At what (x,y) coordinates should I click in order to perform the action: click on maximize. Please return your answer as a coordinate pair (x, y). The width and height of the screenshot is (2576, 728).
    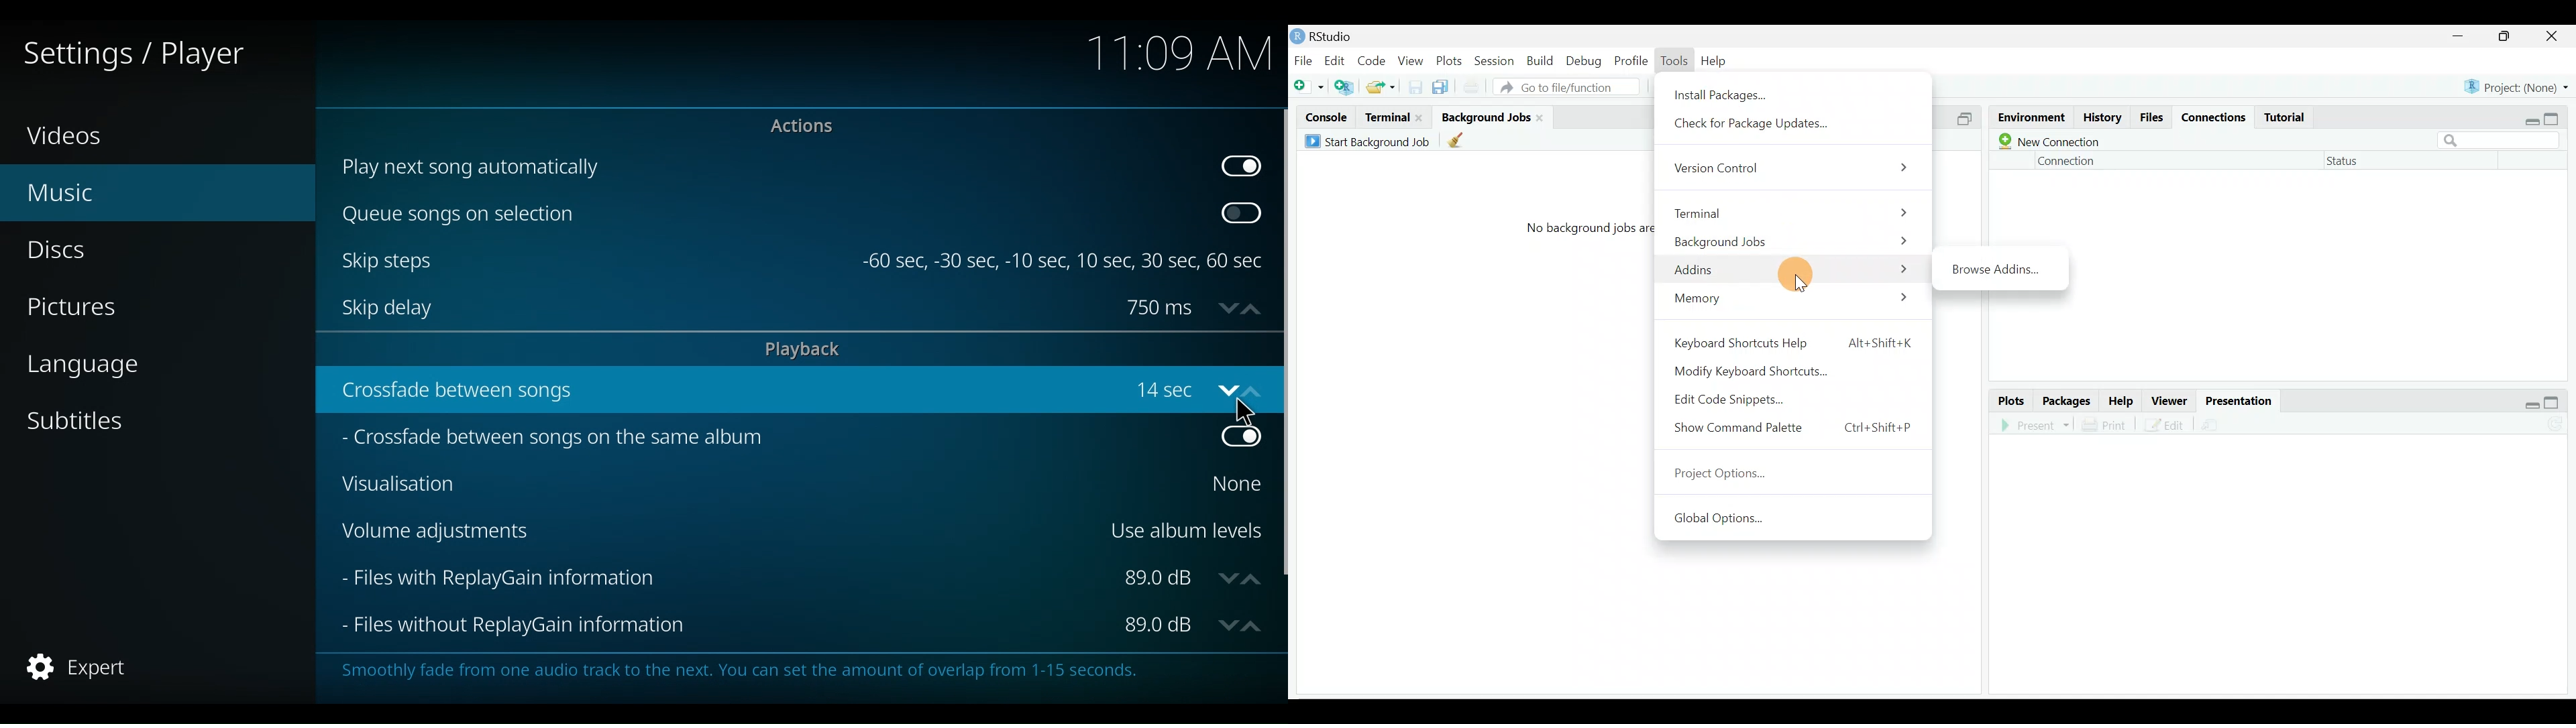
    Looking at the image, I should click on (2555, 399).